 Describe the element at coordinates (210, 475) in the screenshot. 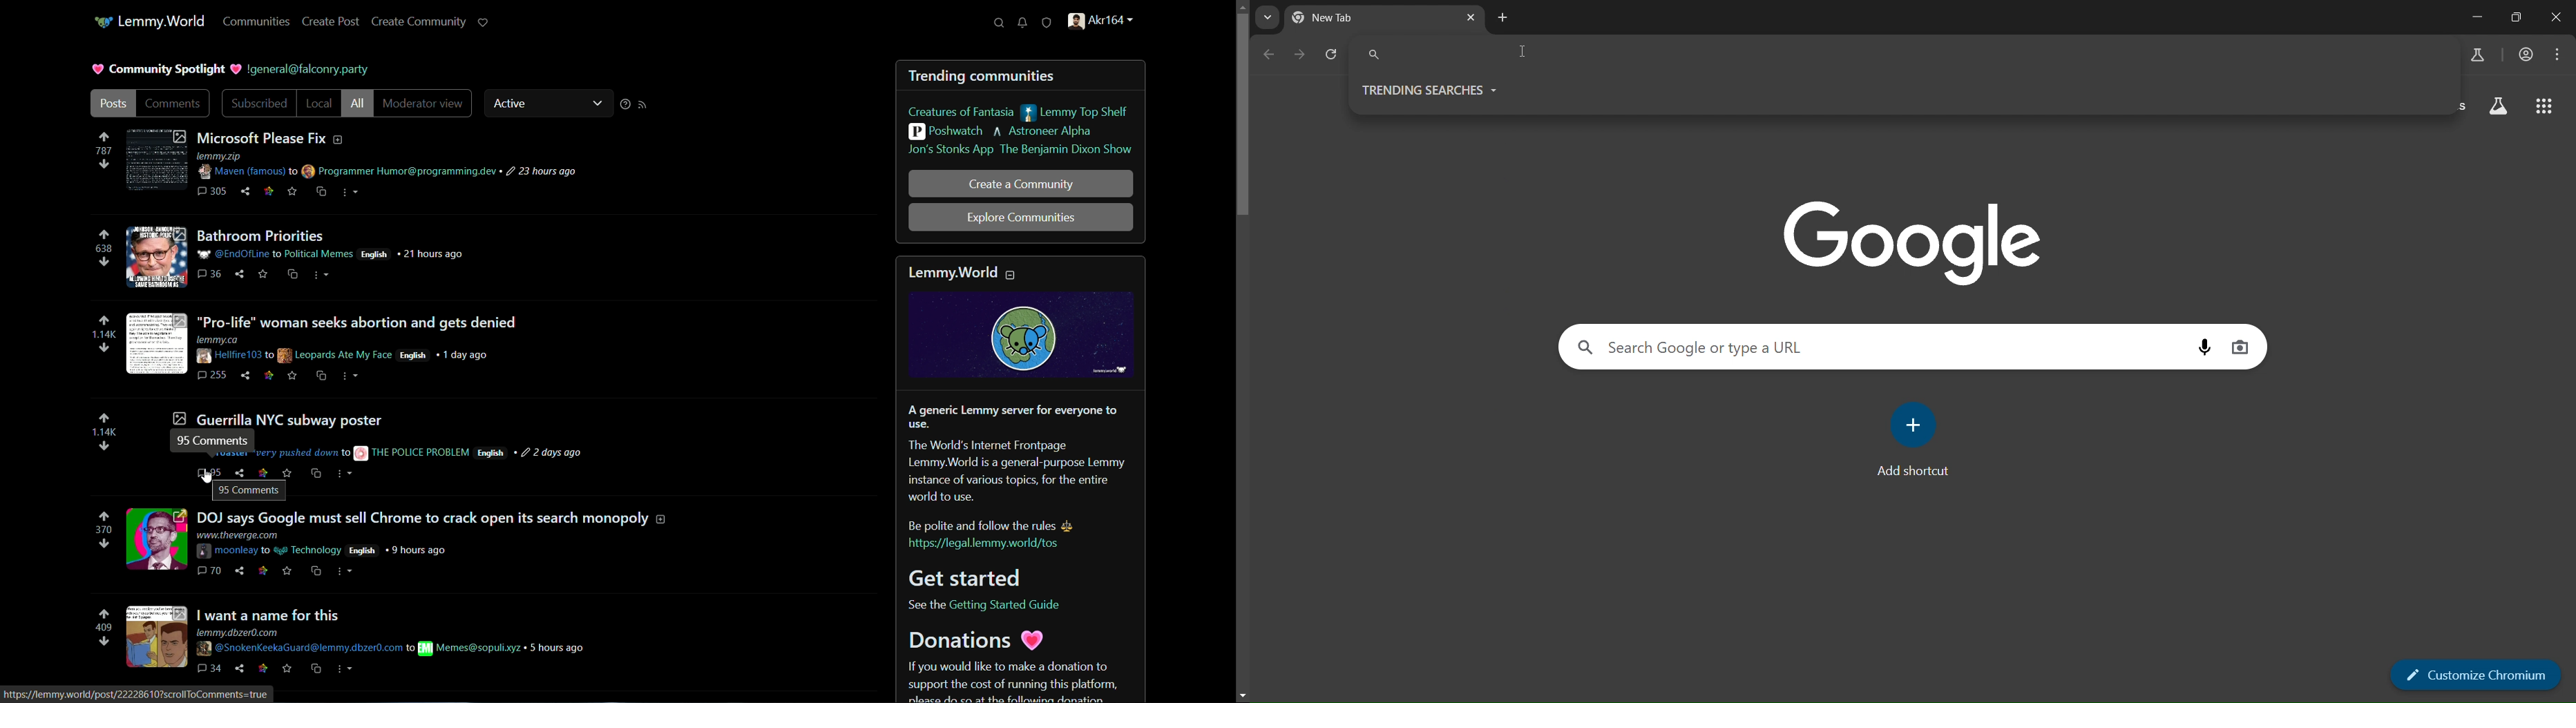

I see `95 comments` at that location.